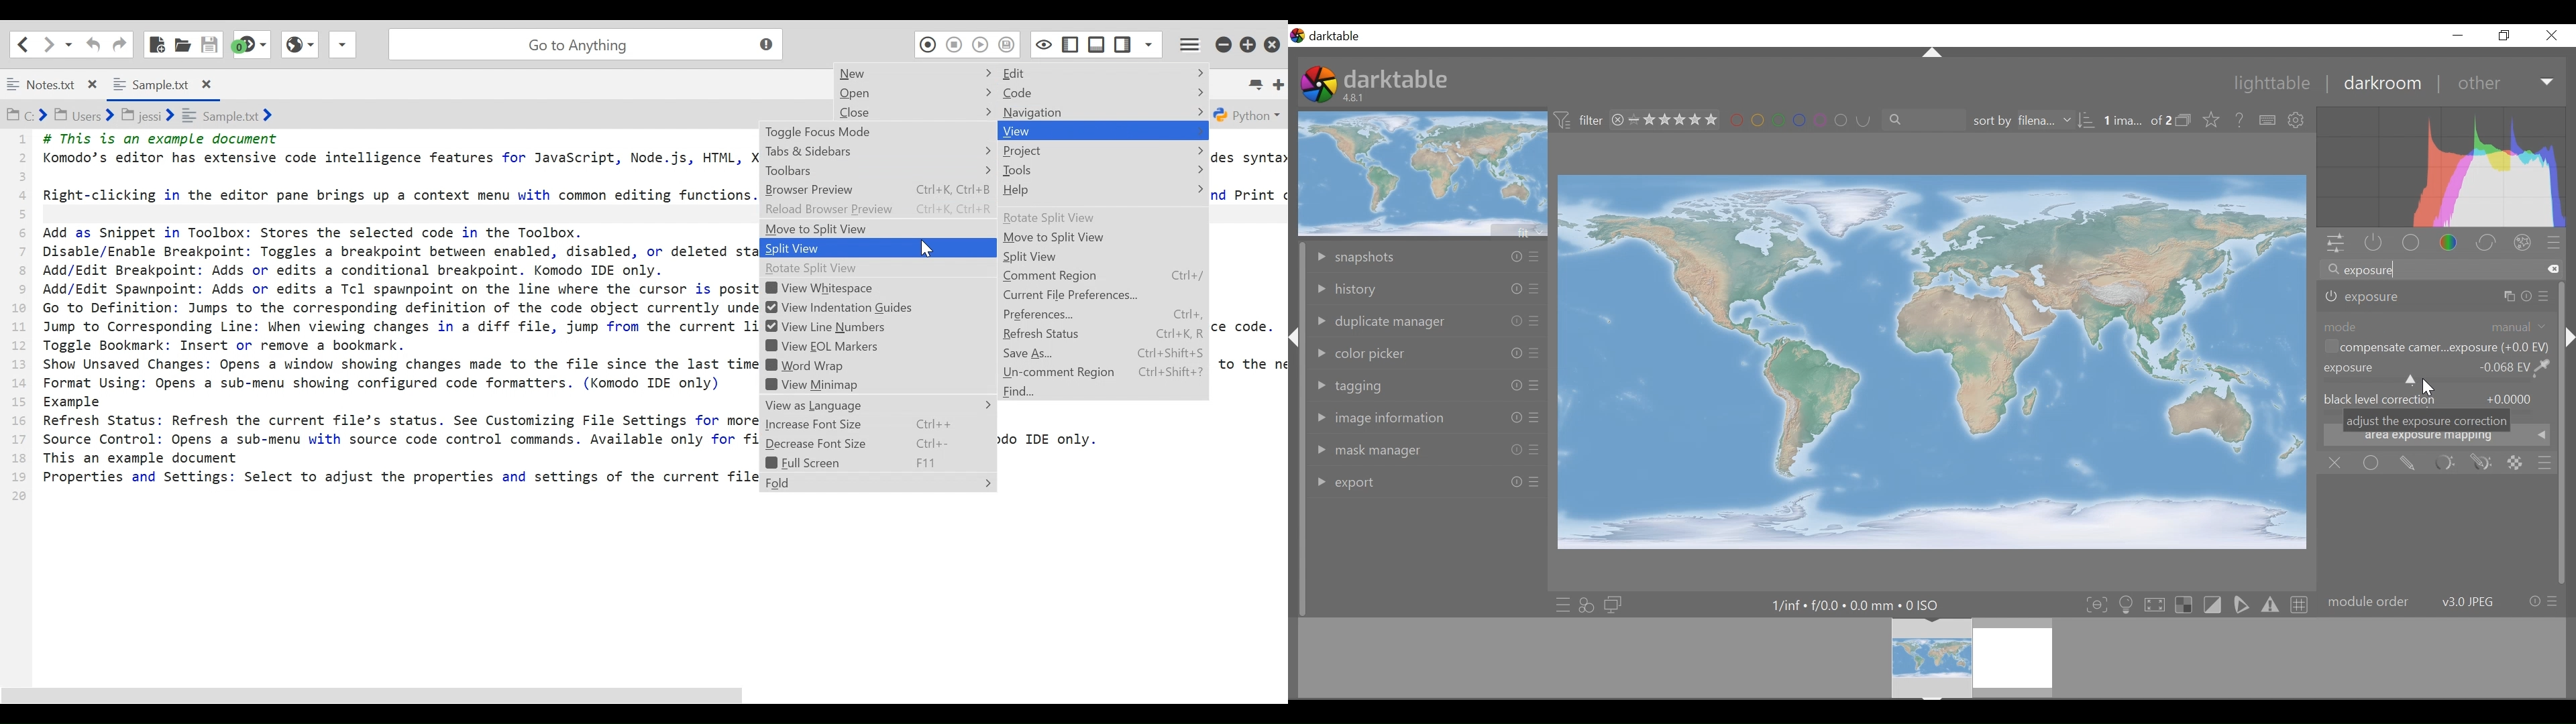  What do you see at coordinates (1615, 604) in the screenshot?
I see `display a second darkroom to display` at bounding box center [1615, 604].